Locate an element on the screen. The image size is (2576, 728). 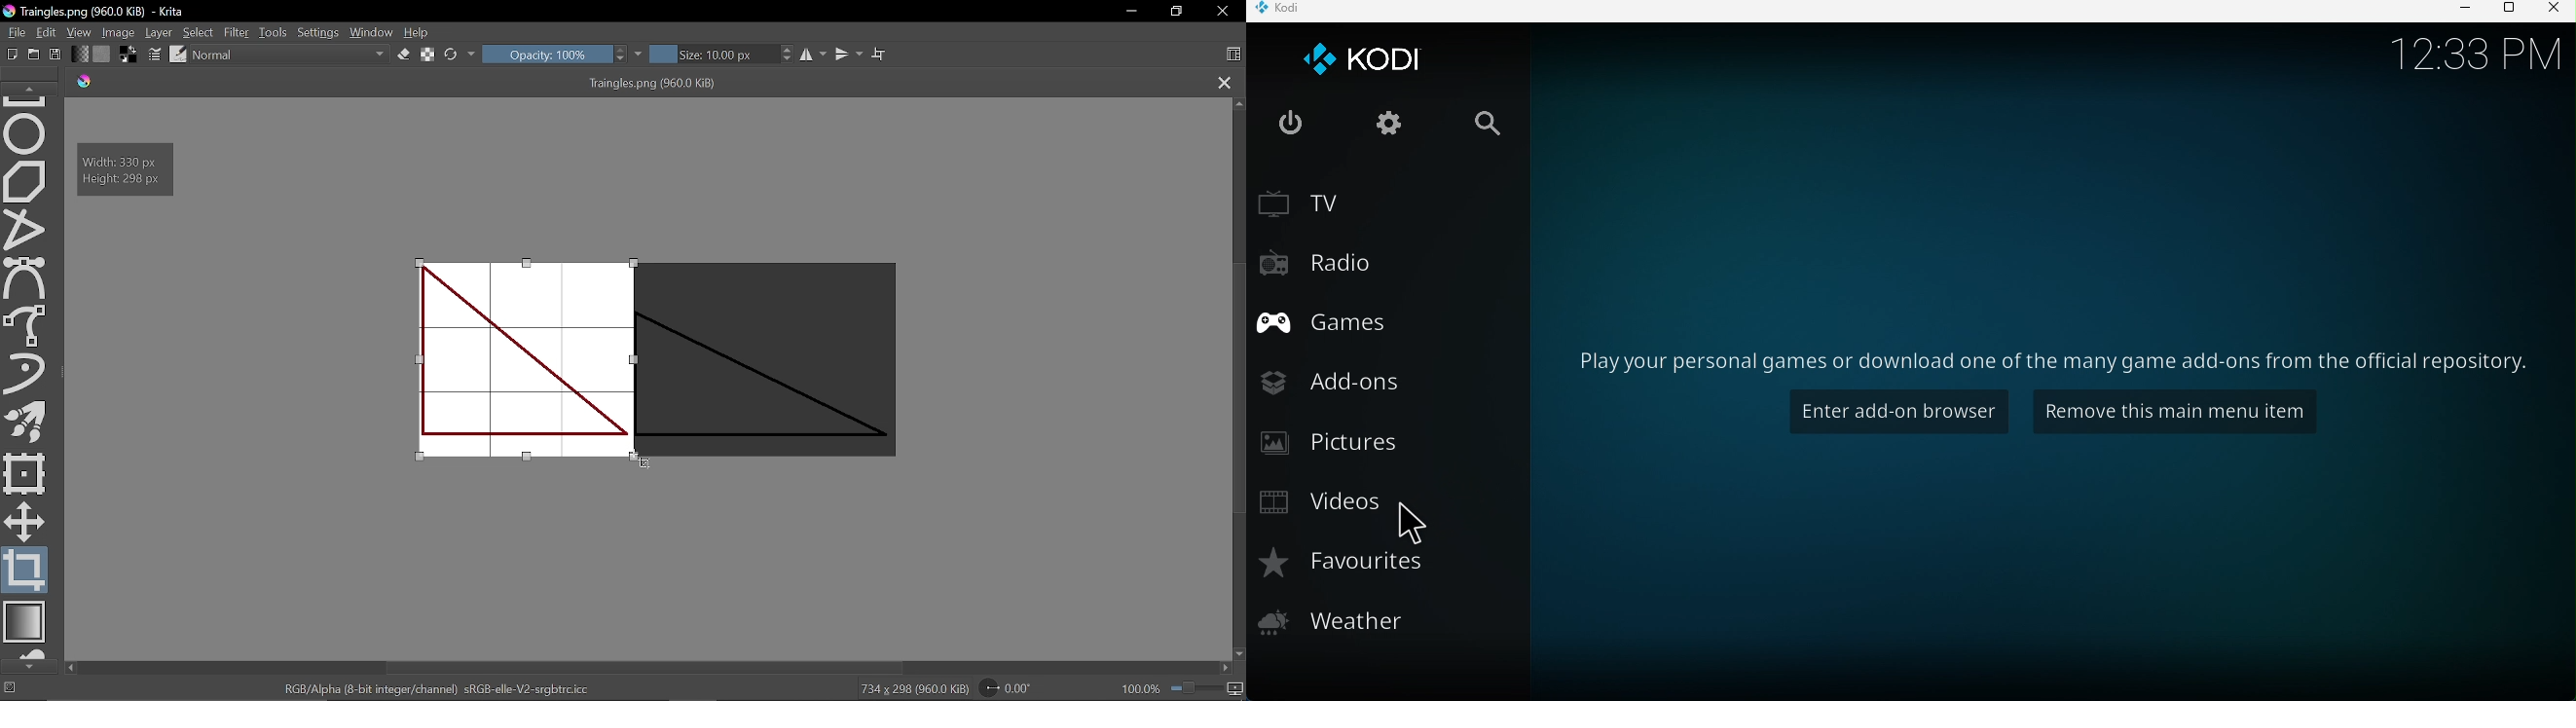
Search is located at coordinates (1491, 121).